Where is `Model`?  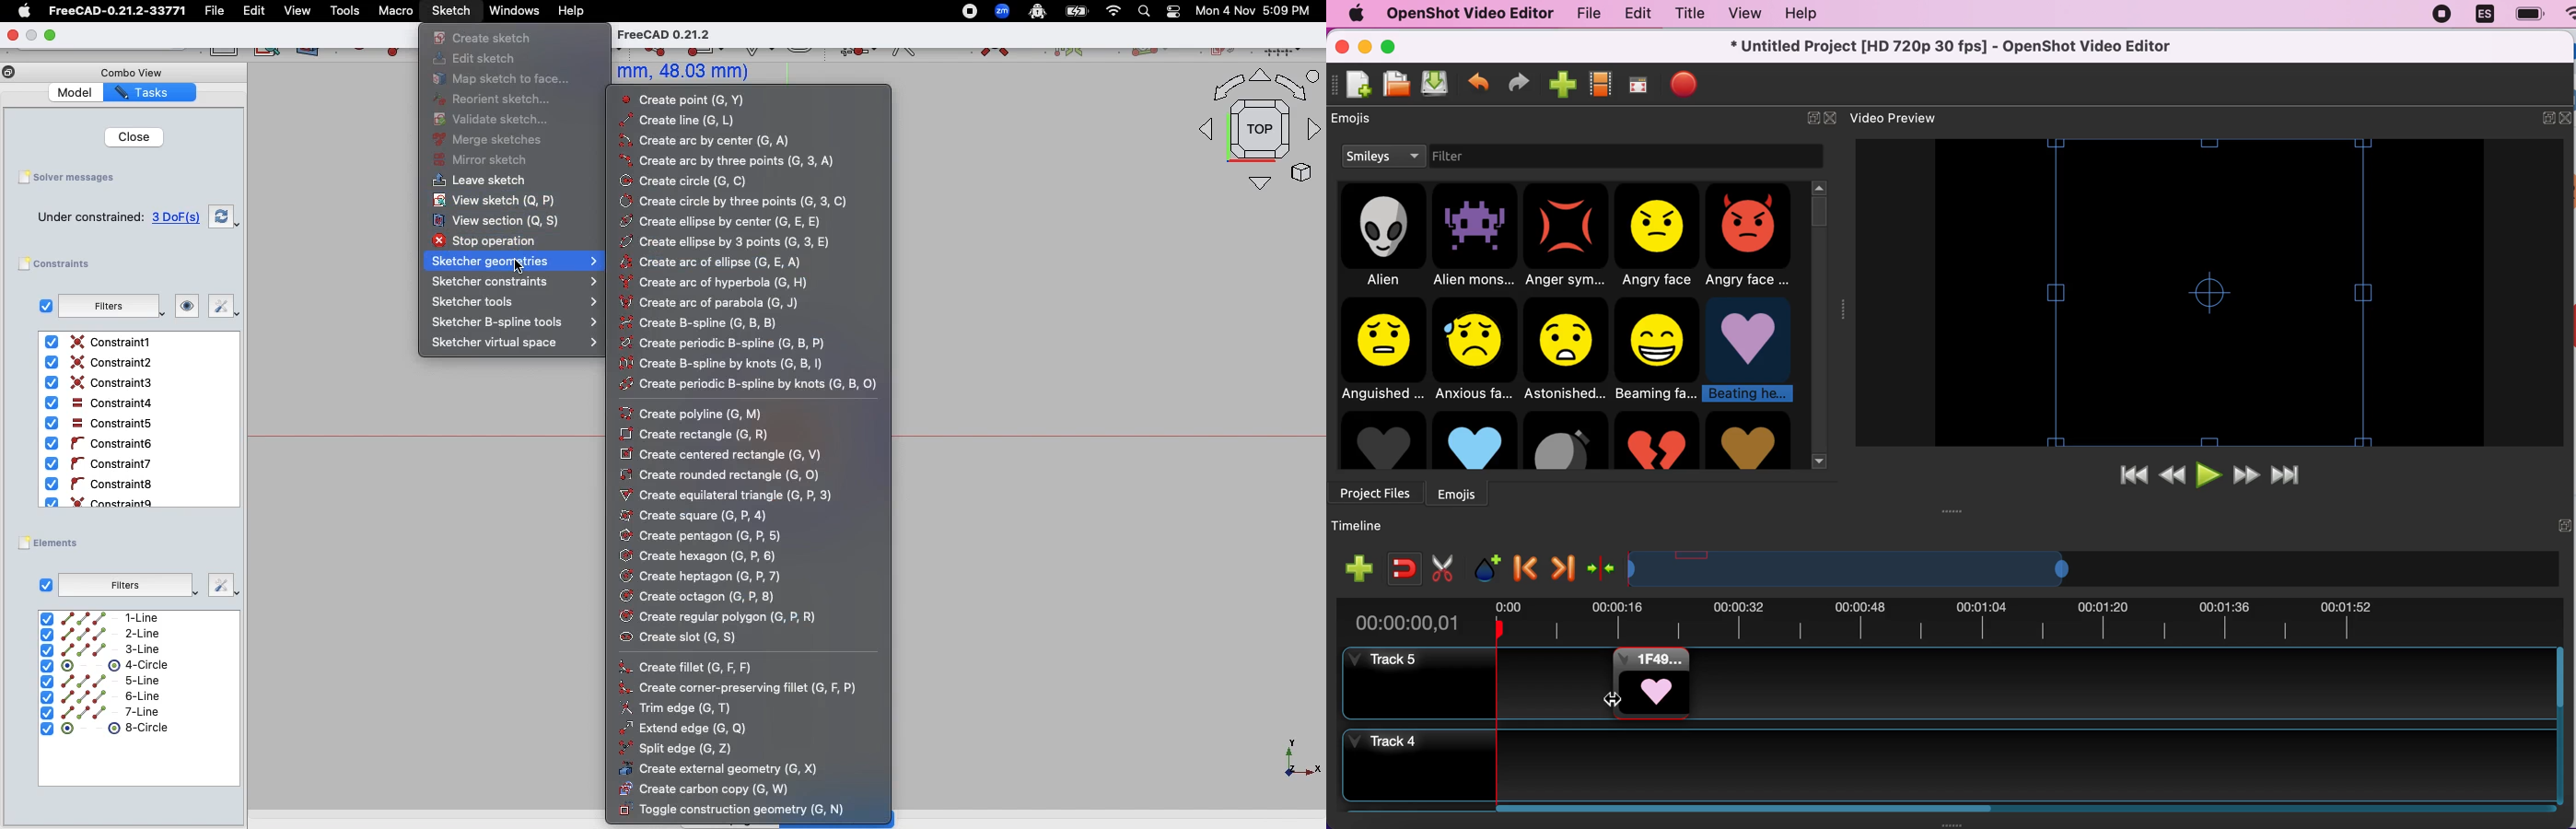
Model is located at coordinates (77, 94).